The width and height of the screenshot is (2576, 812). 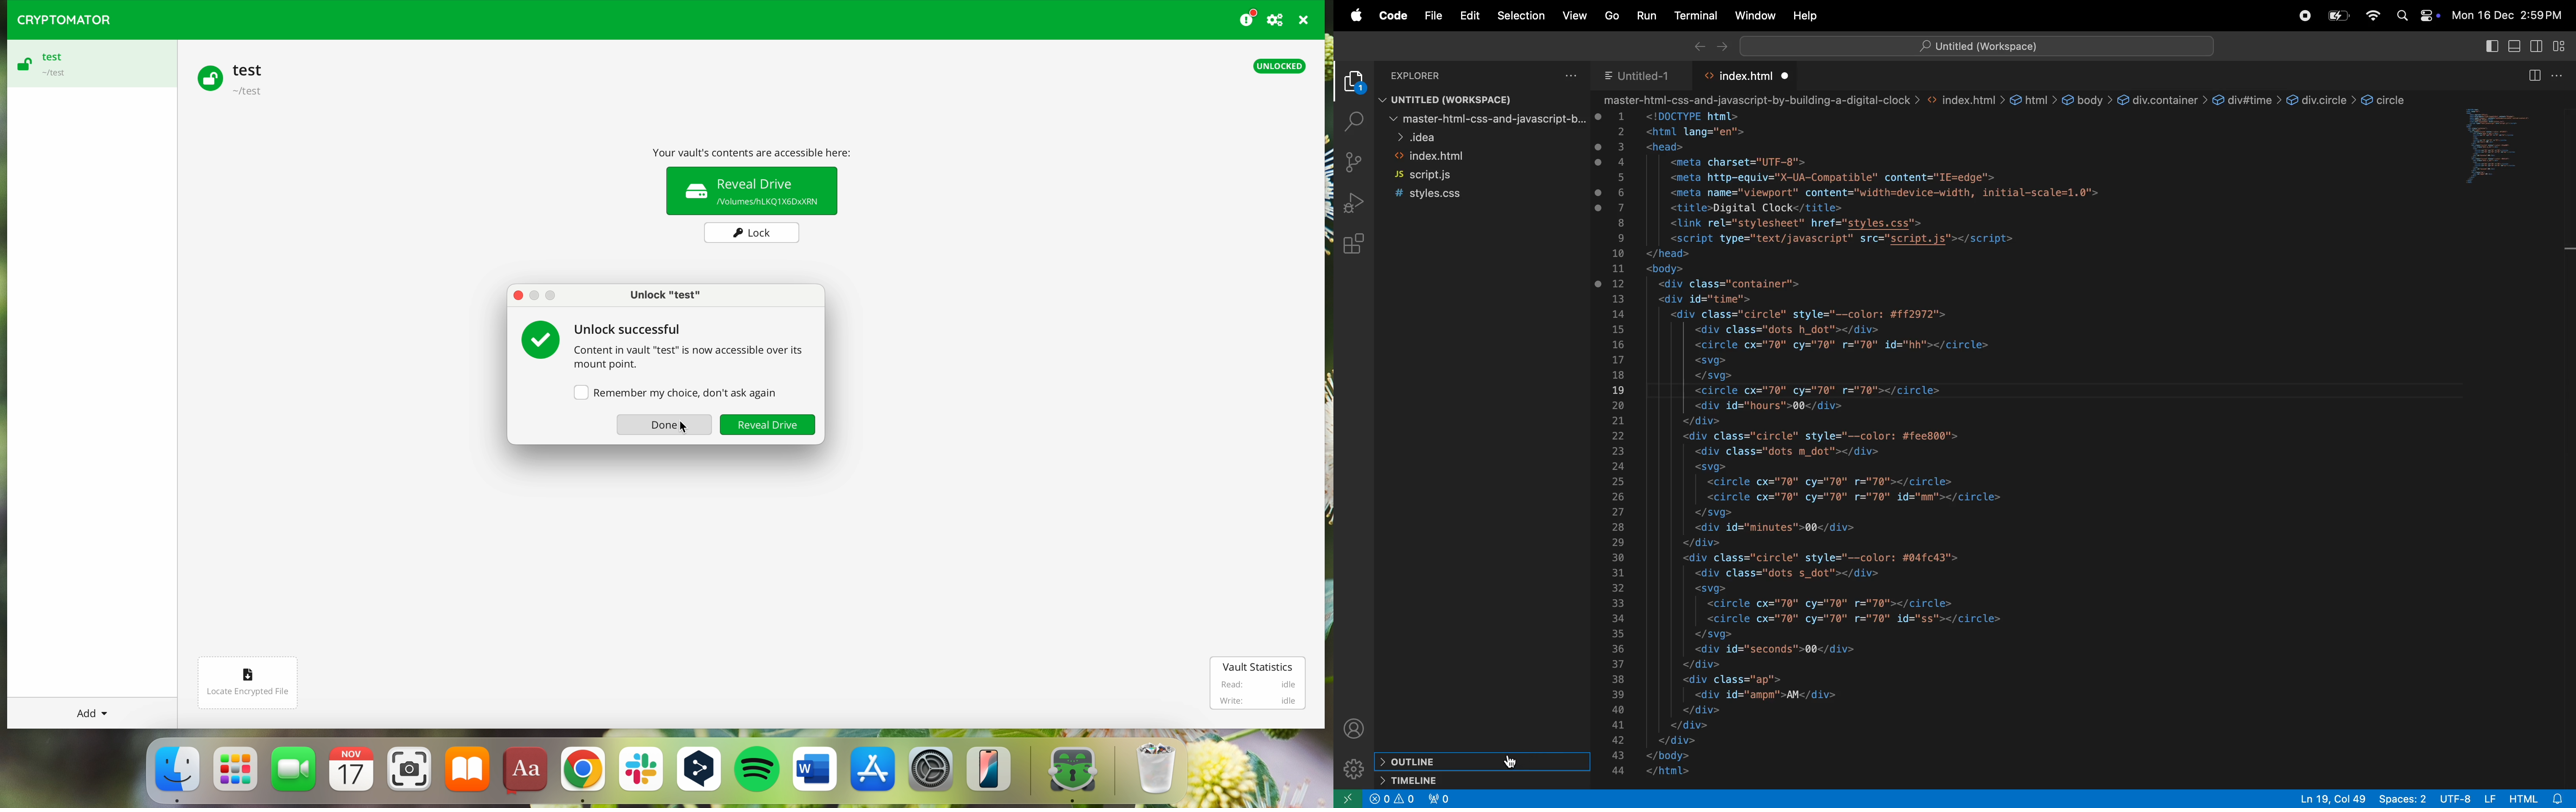 I want to click on Go, so click(x=1608, y=16).